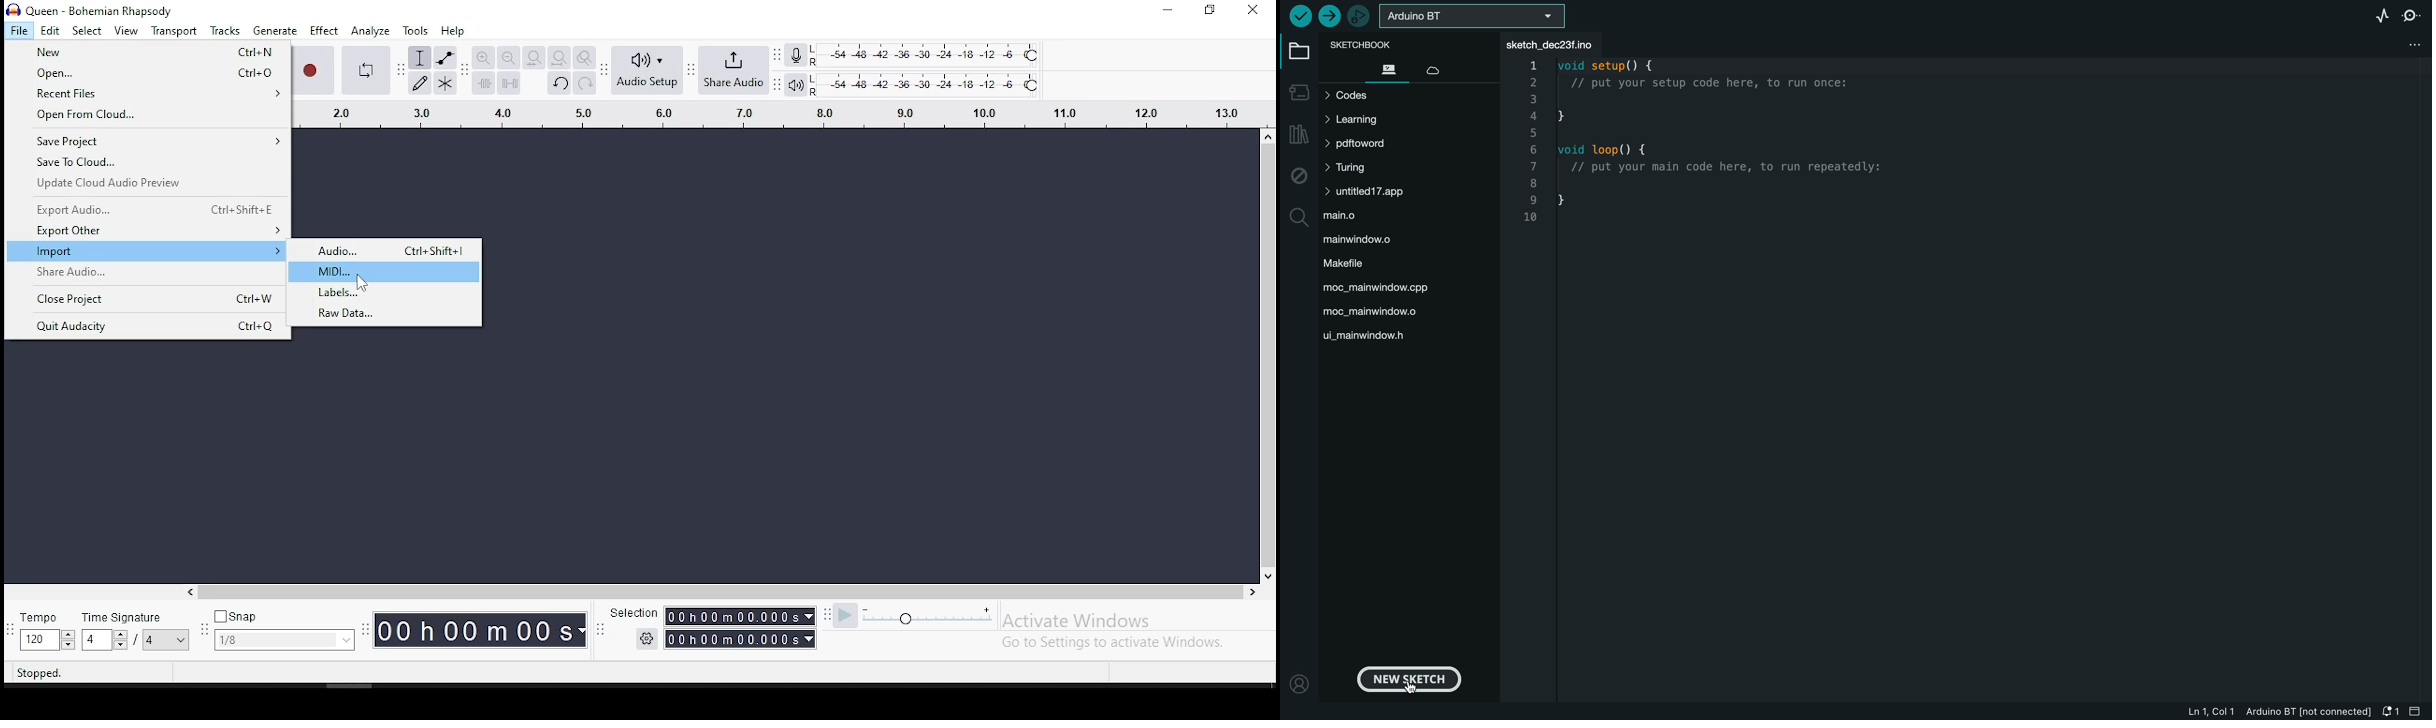 The width and height of the screenshot is (2436, 728). What do you see at coordinates (797, 86) in the screenshot?
I see `playback ` at bounding box center [797, 86].